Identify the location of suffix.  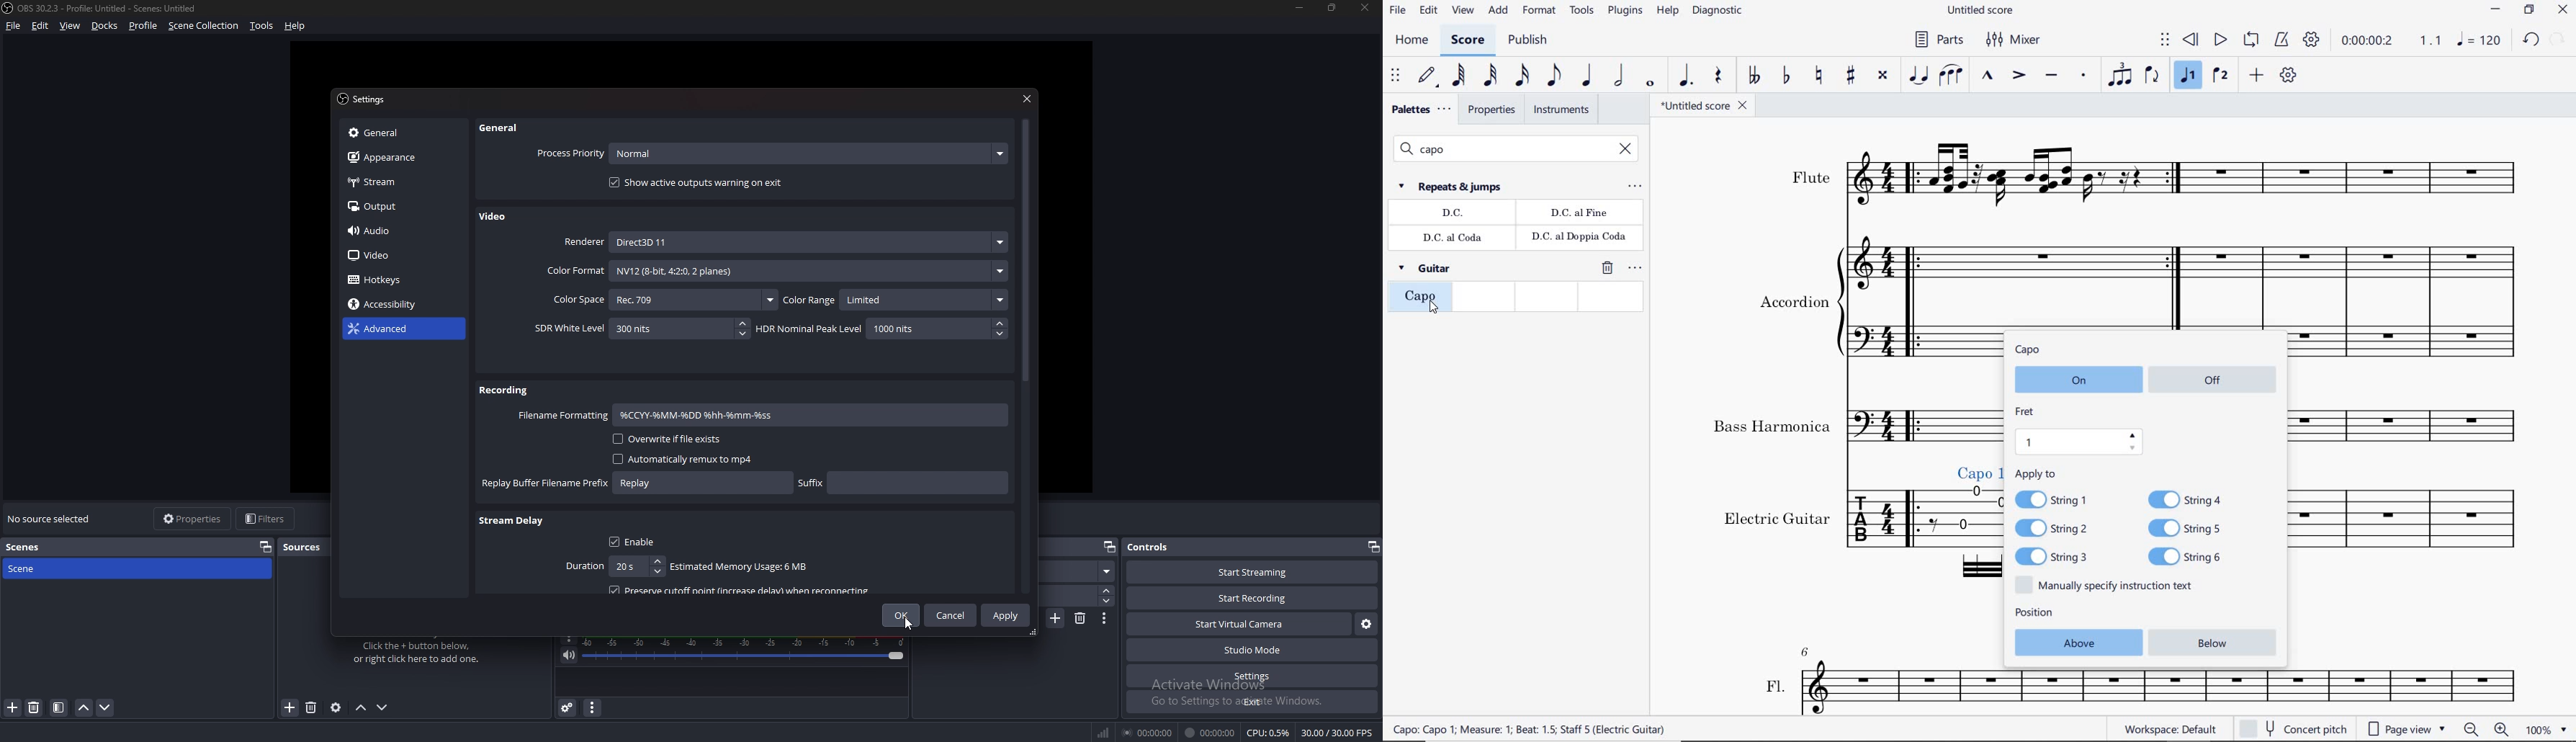
(903, 481).